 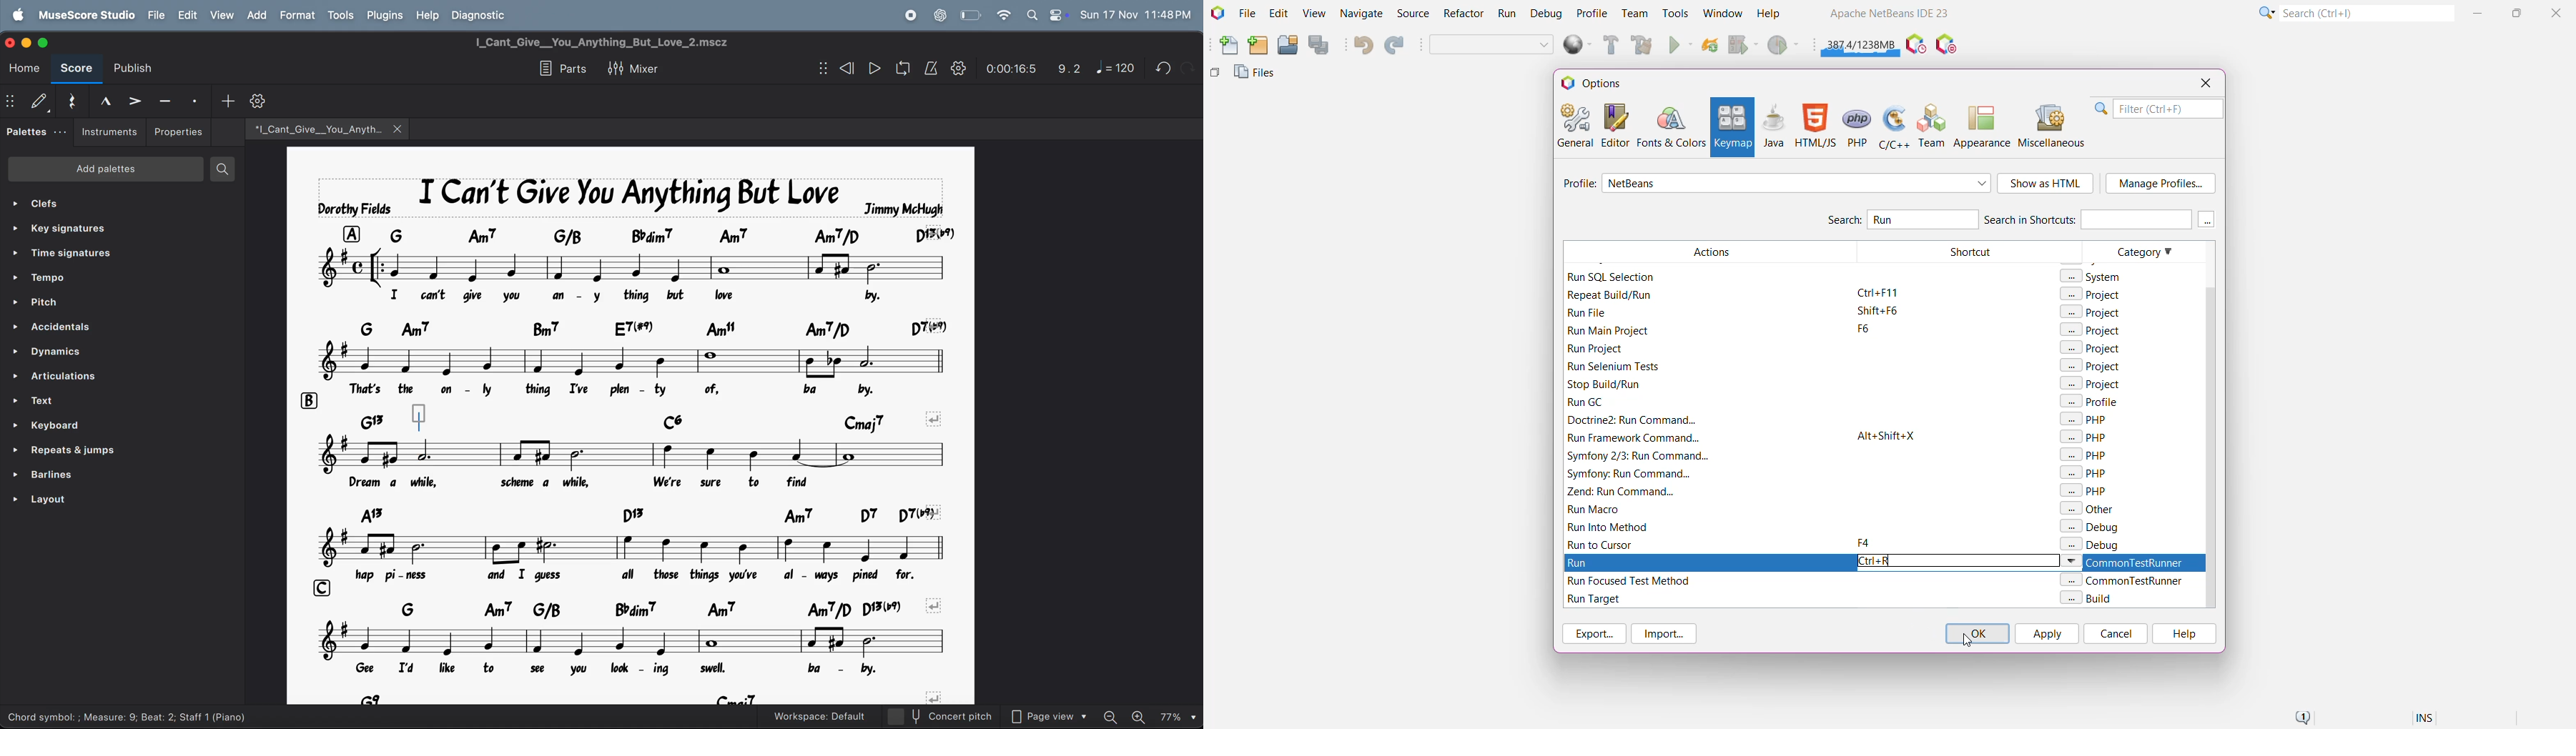 What do you see at coordinates (417, 413) in the screenshot?
I see `chord box` at bounding box center [417, 413].